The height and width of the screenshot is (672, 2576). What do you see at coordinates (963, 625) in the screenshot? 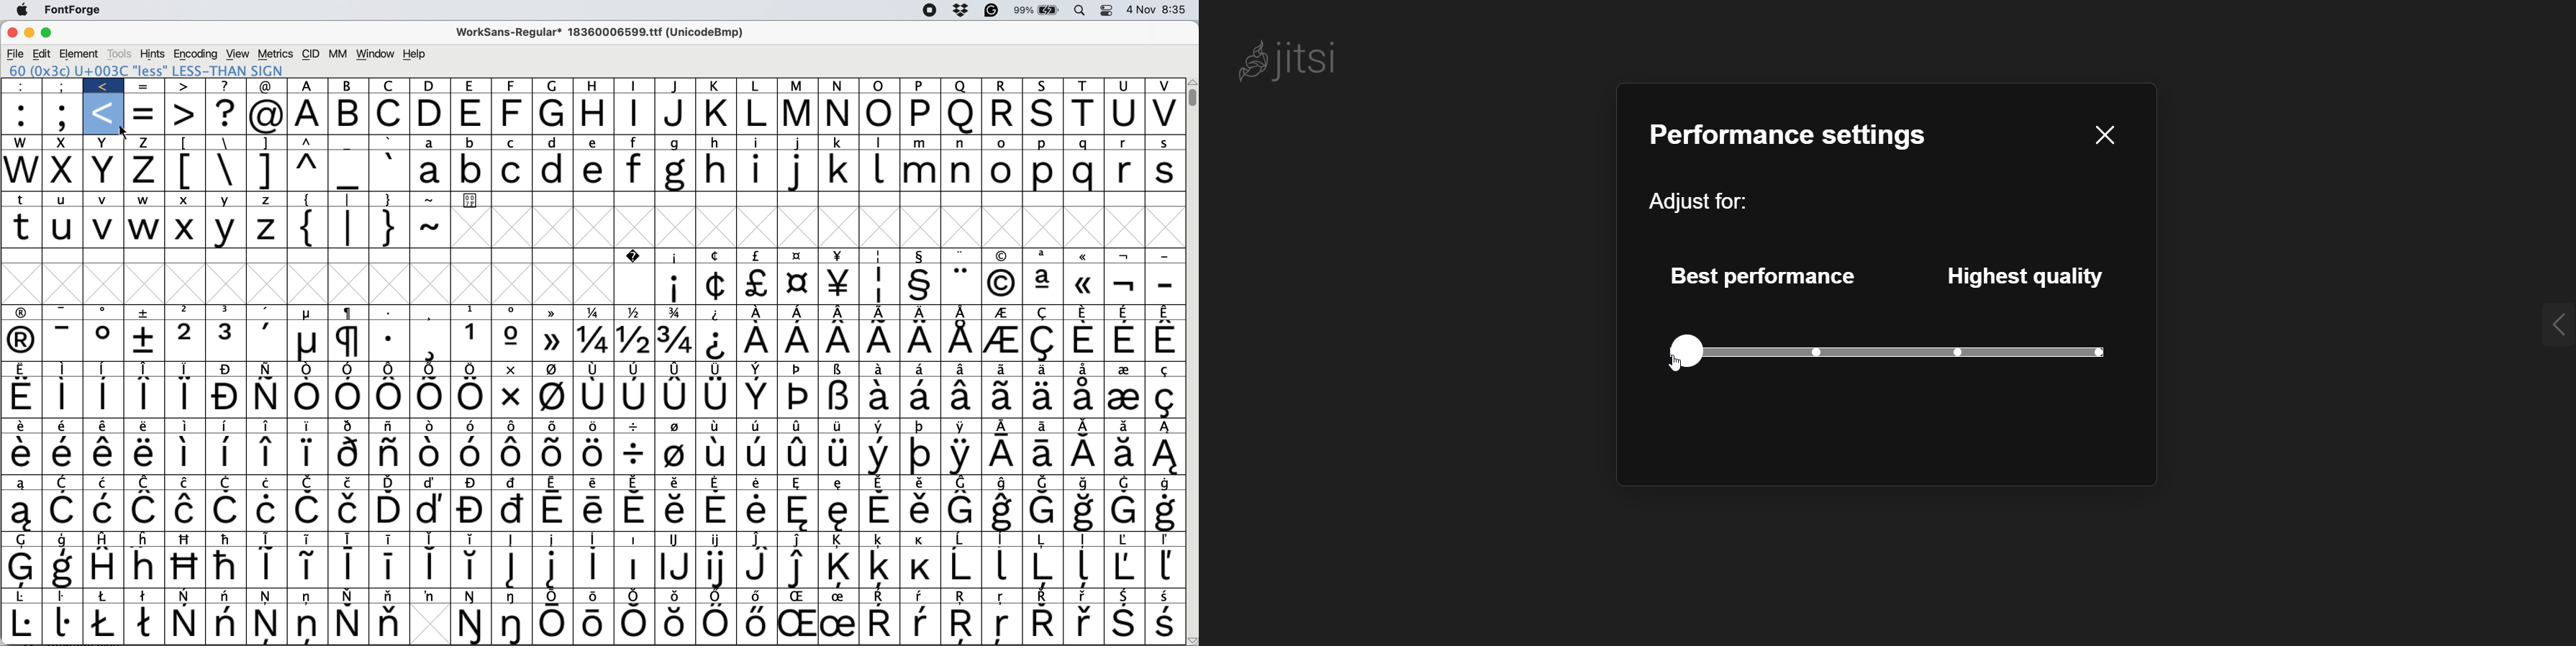
I see `Symbol` at bounding box center [963, 625].